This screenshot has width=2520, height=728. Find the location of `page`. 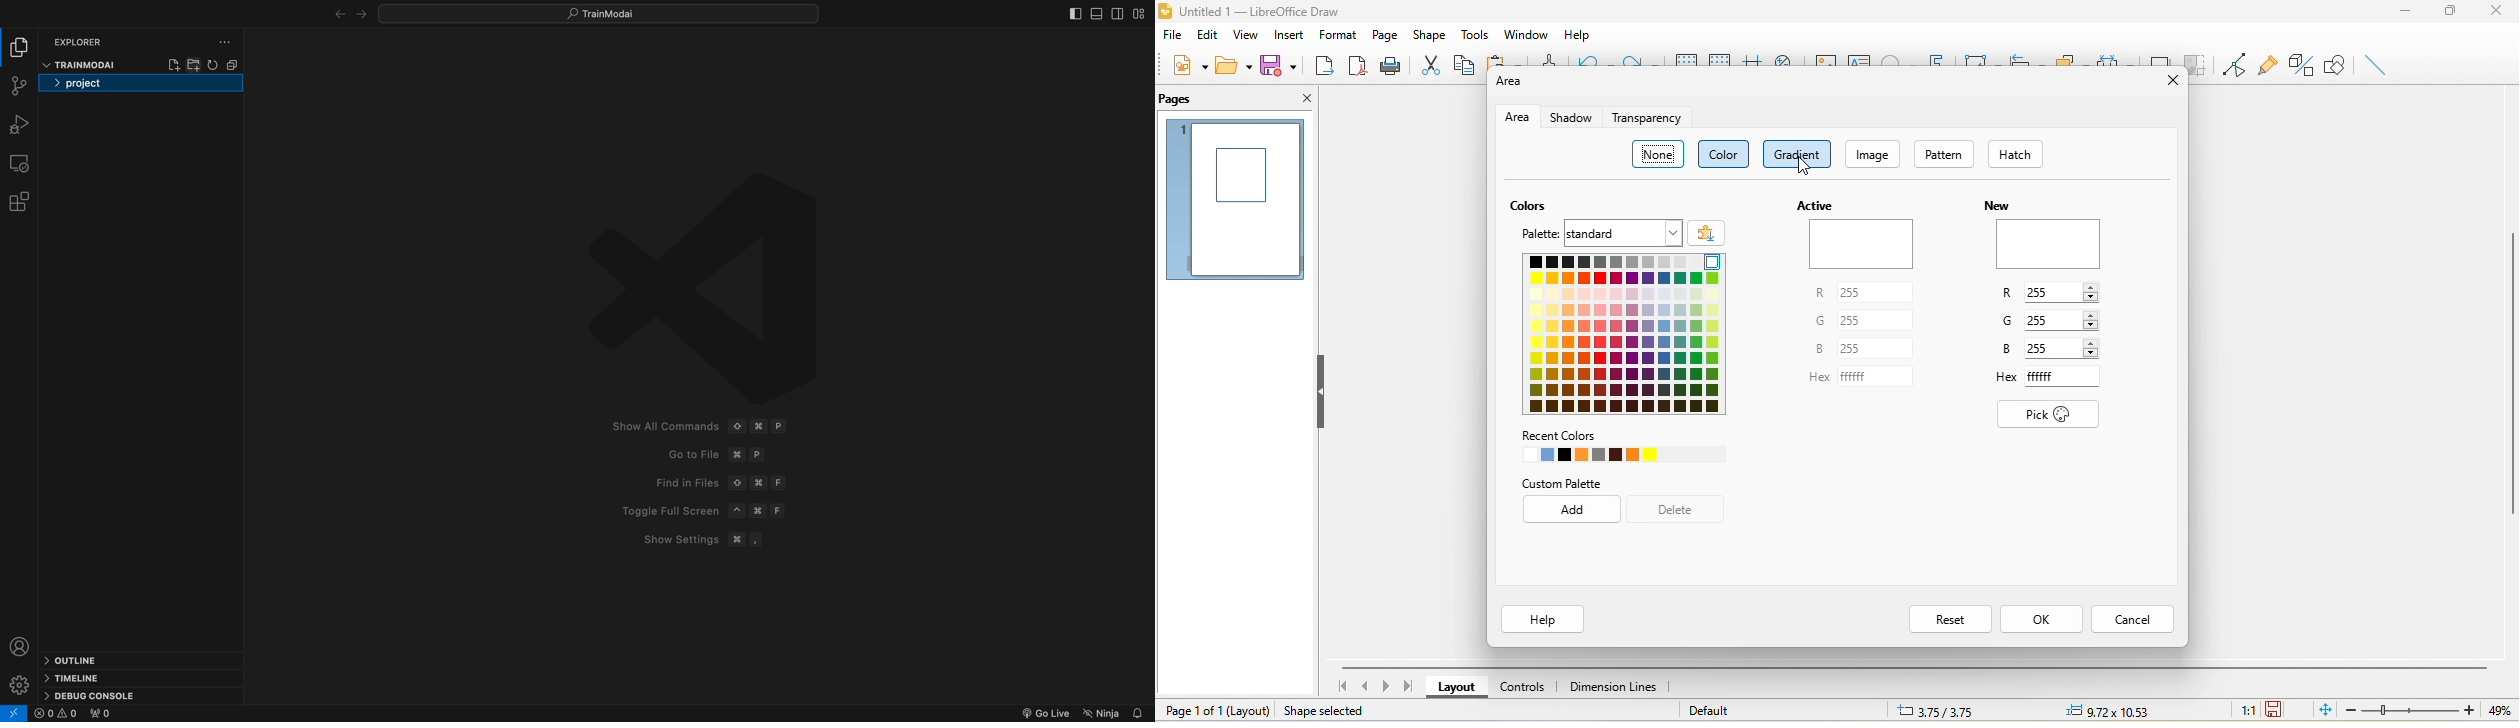

page is located at coordinates (1384, 34).